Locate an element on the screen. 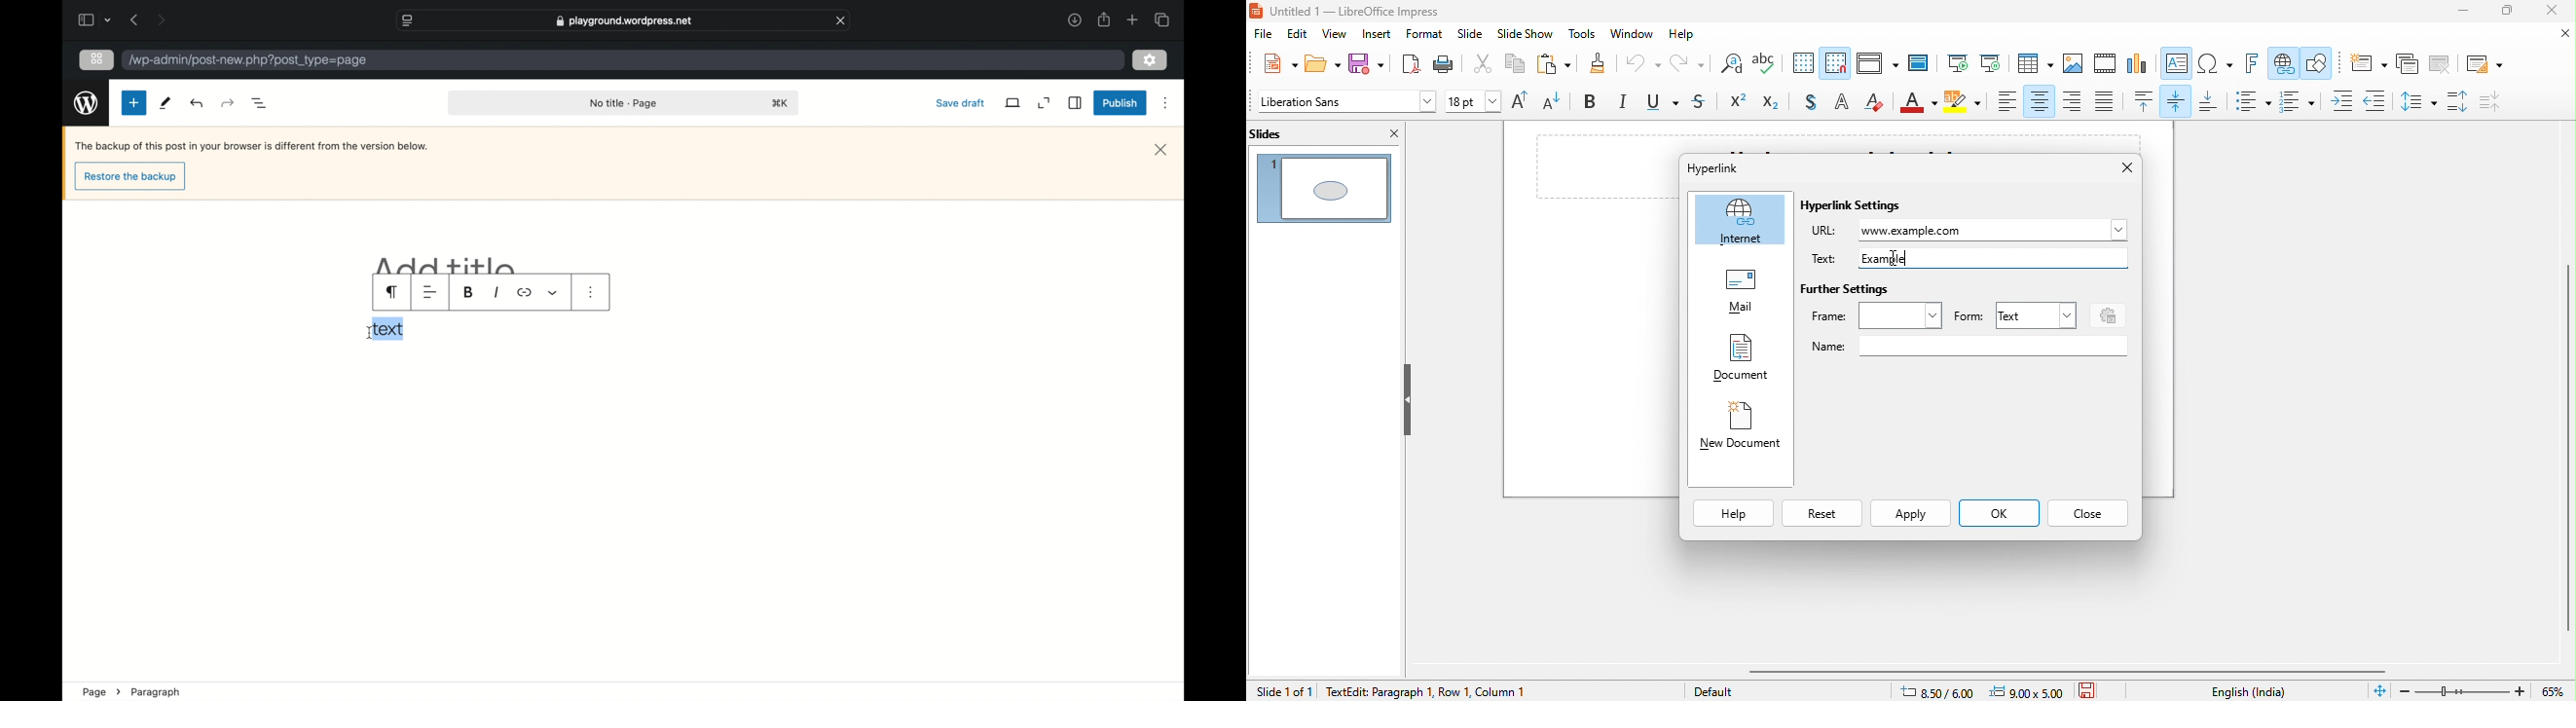  hide is located at coordinates (1407, 399).